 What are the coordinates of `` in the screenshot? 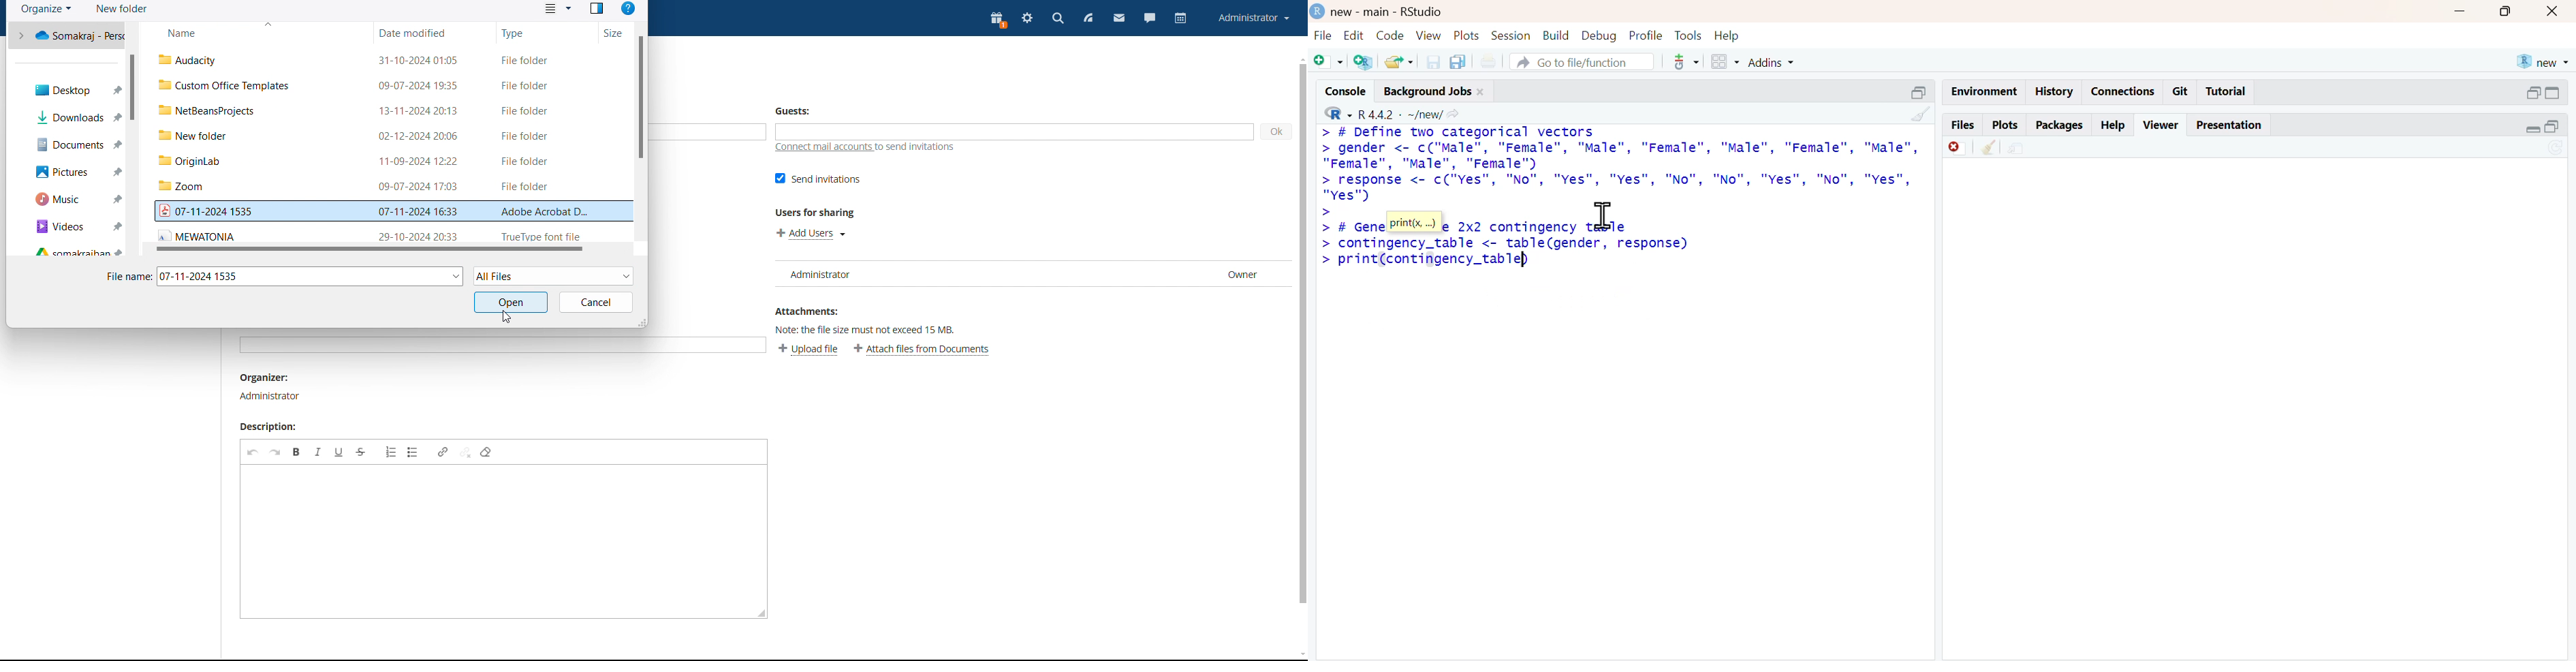 It's located at (496, 348).